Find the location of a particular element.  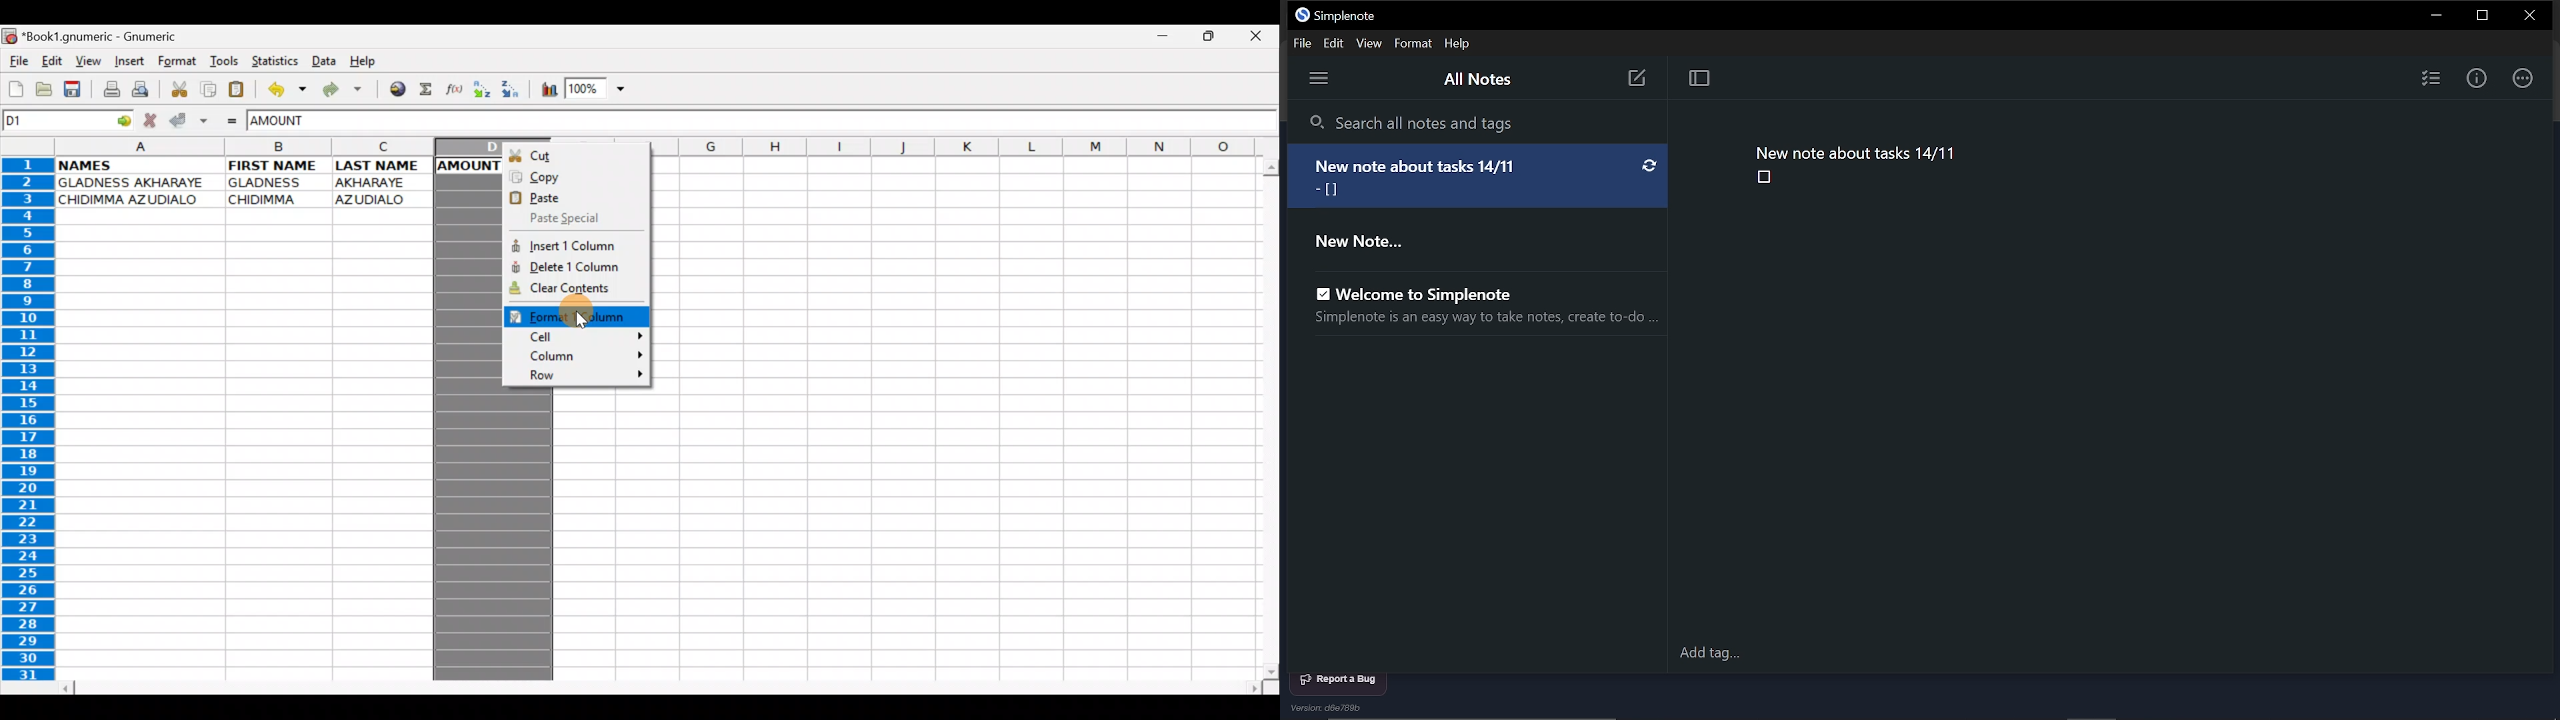

Formula bar is located at coordinates (819, 123).